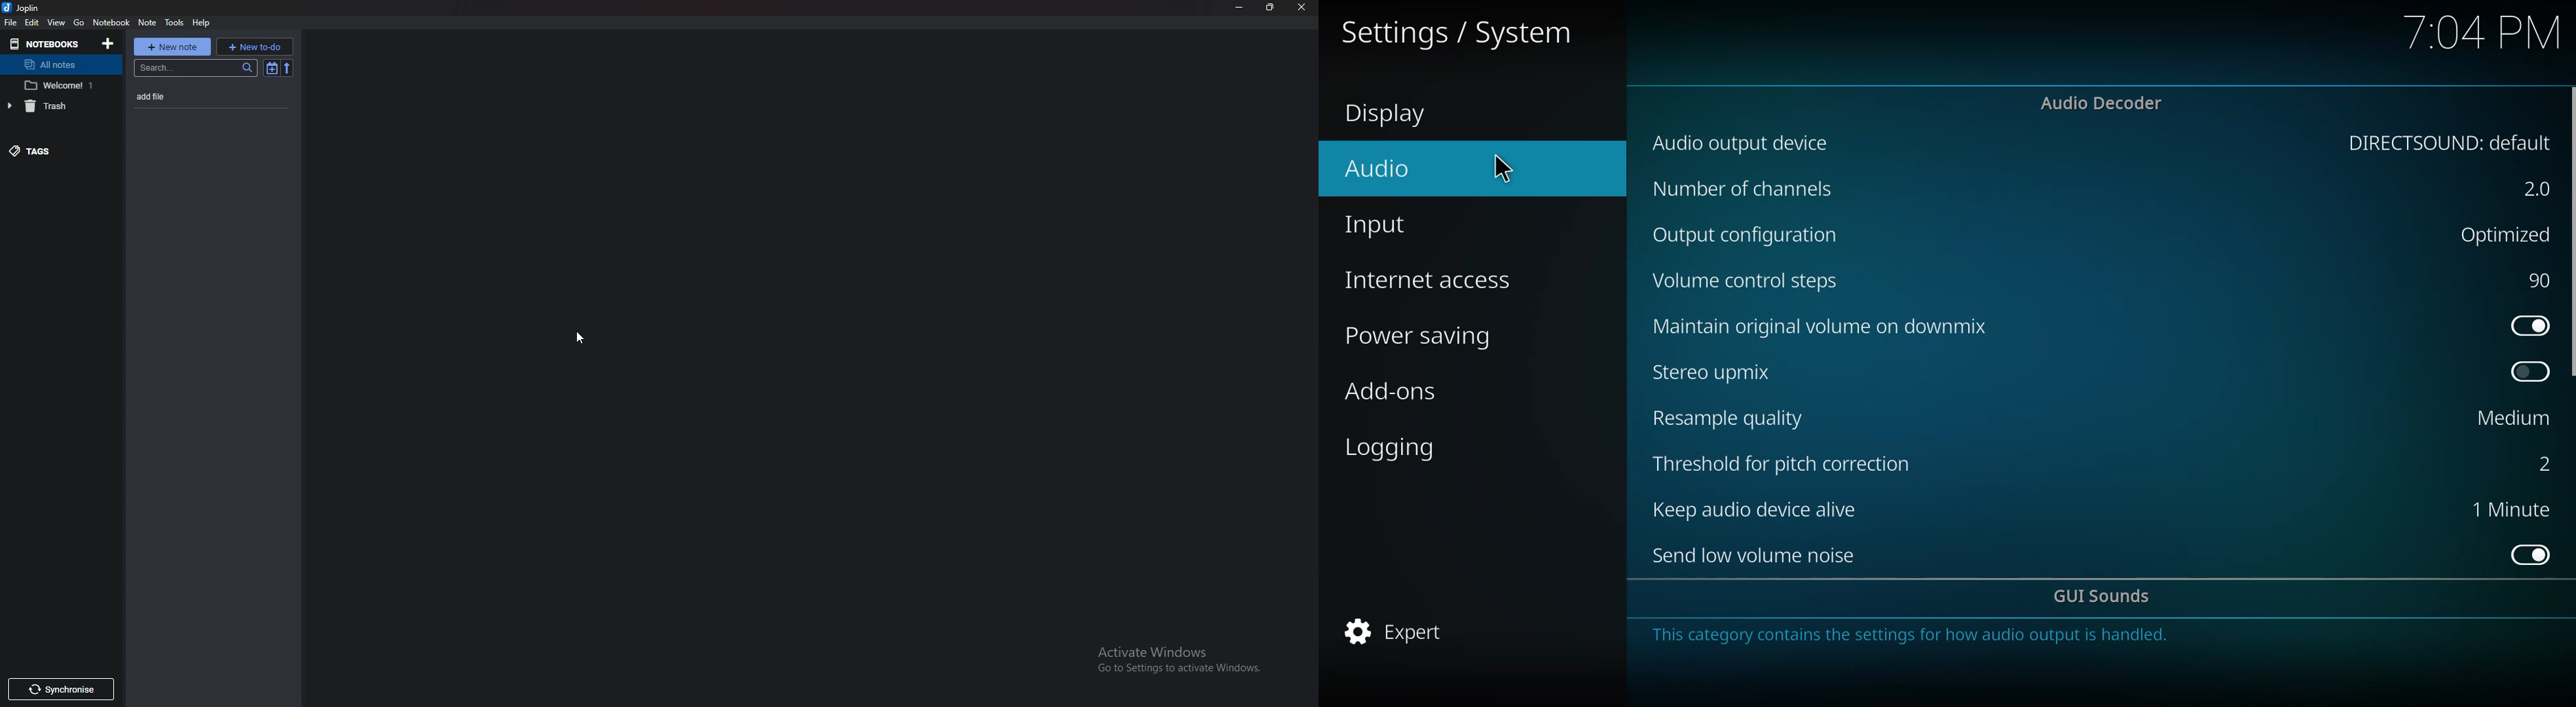  I want to click on Reverse sort order, so click(288, 68).